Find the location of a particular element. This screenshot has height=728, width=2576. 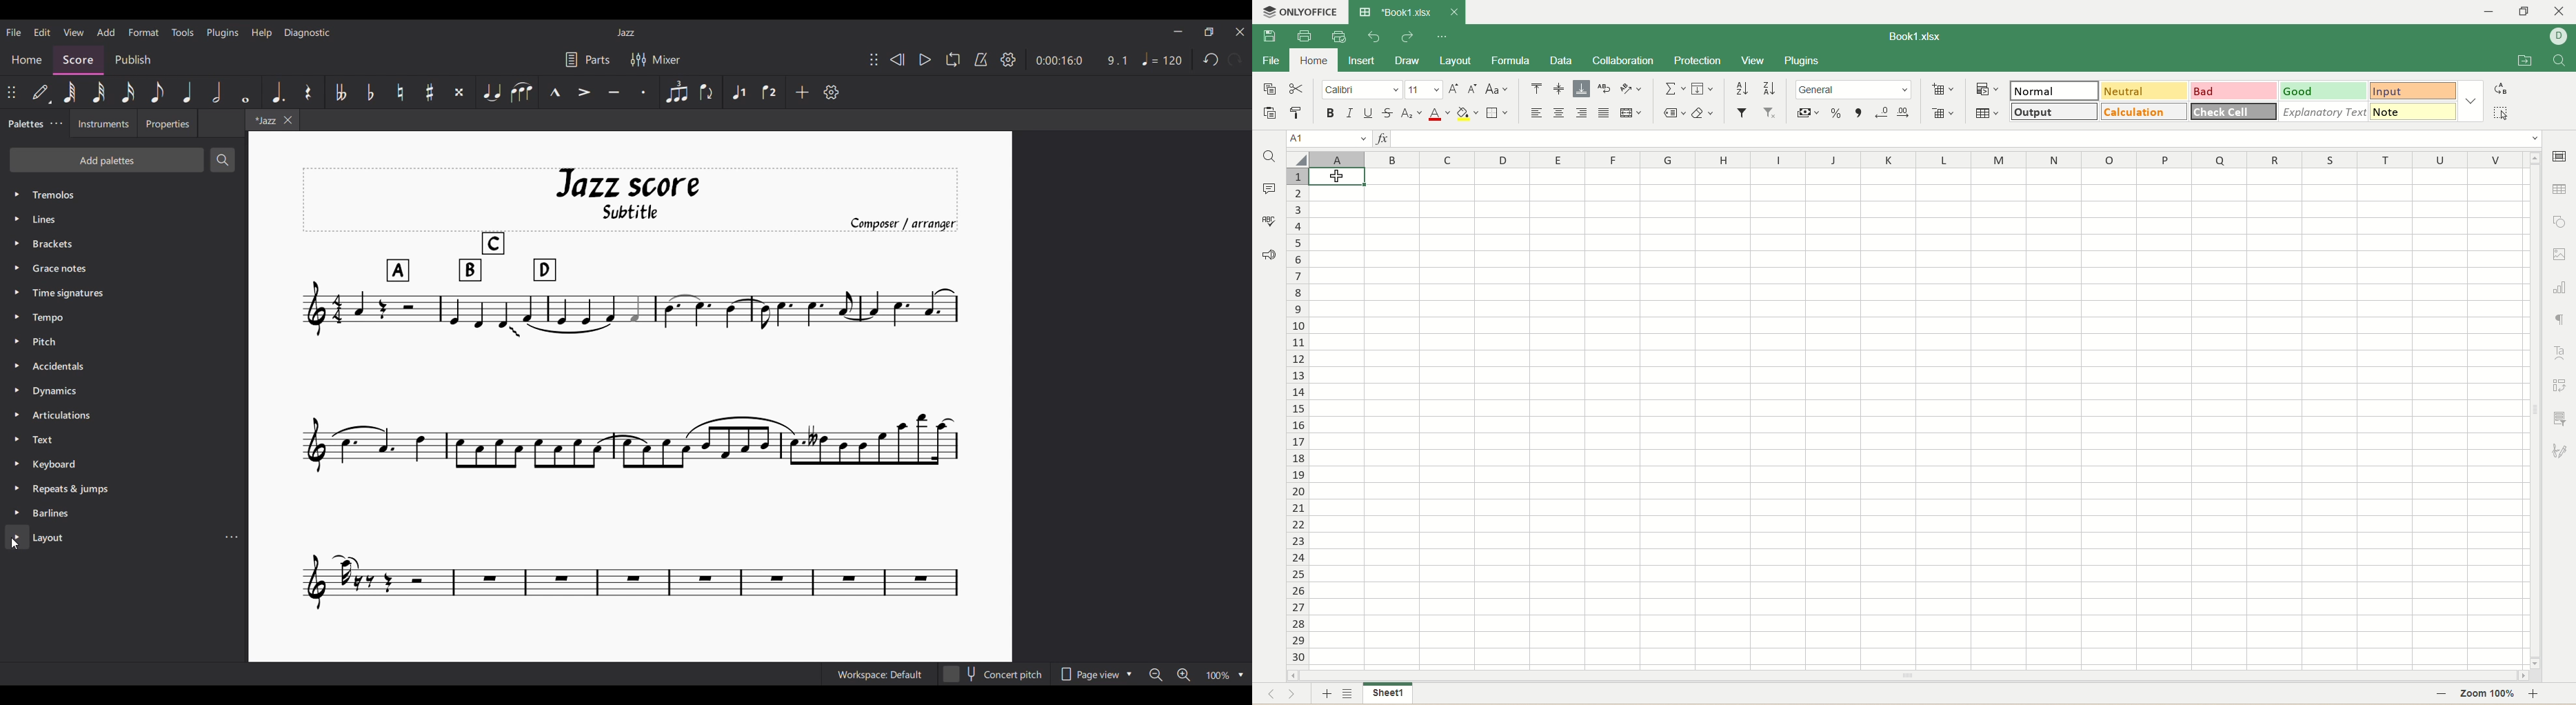

insert is located at coordinates (1361, 60).